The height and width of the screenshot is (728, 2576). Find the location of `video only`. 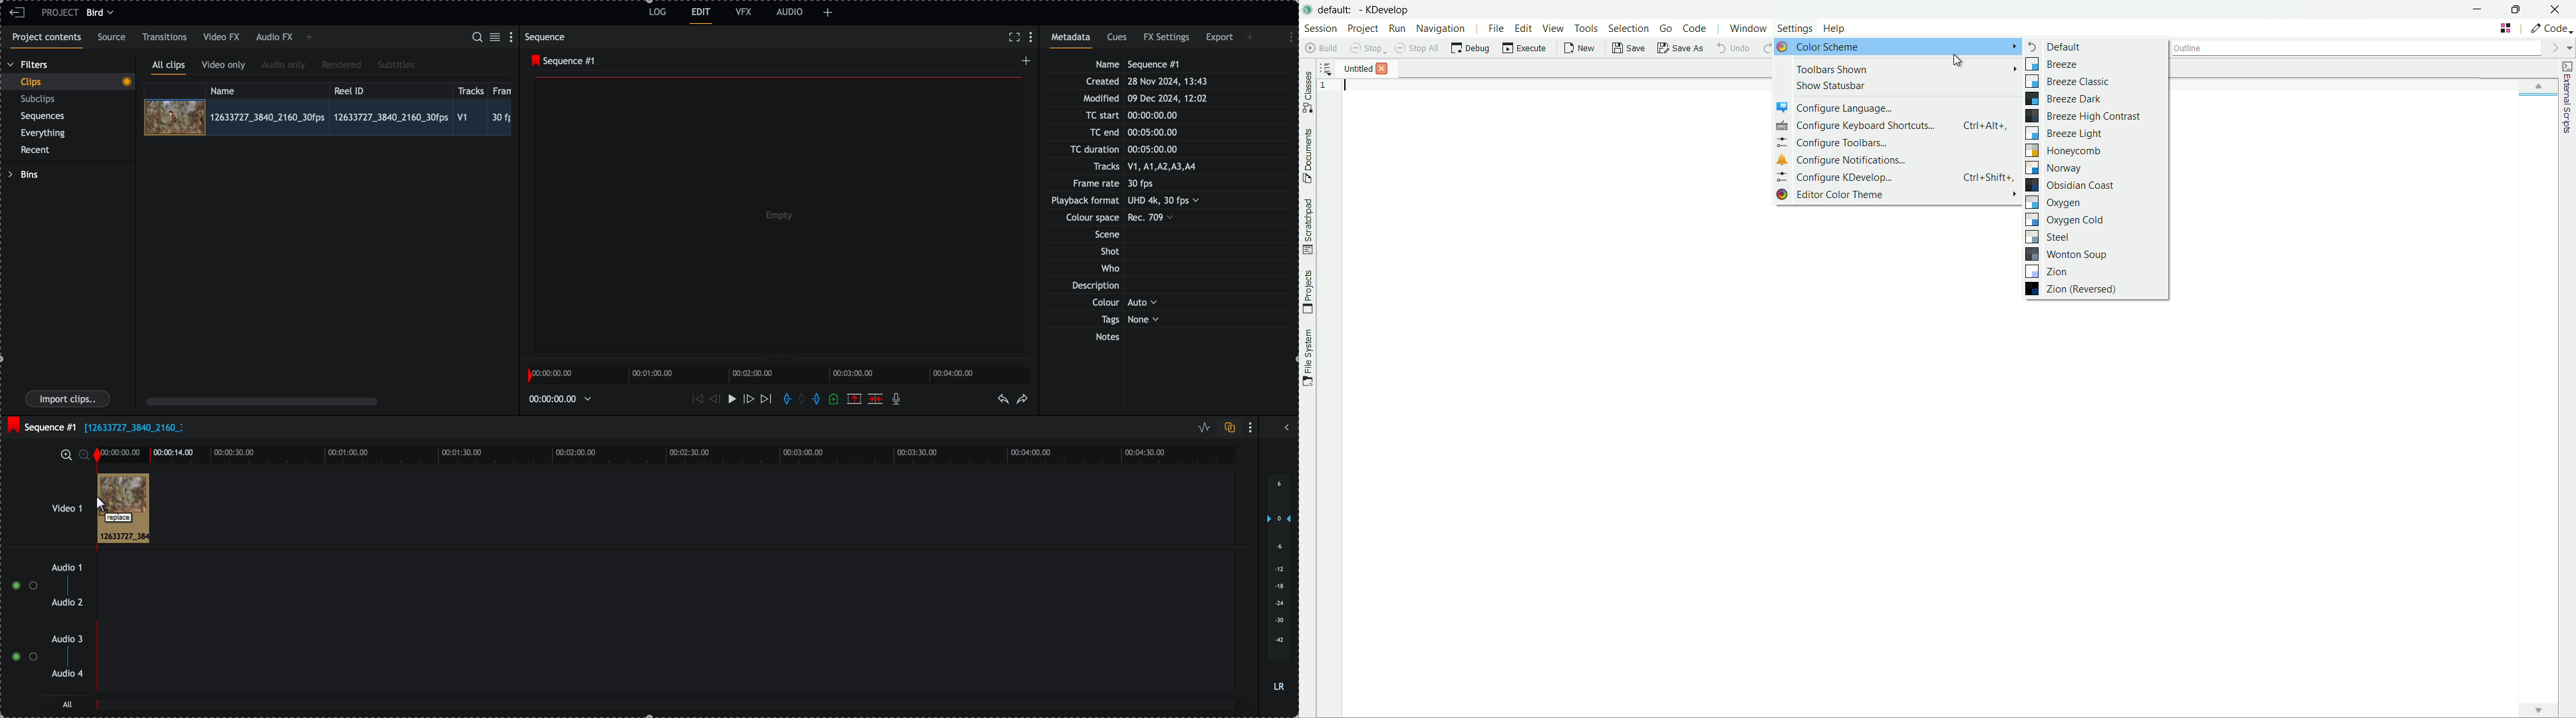

video only is located at coordinates (226, 66).